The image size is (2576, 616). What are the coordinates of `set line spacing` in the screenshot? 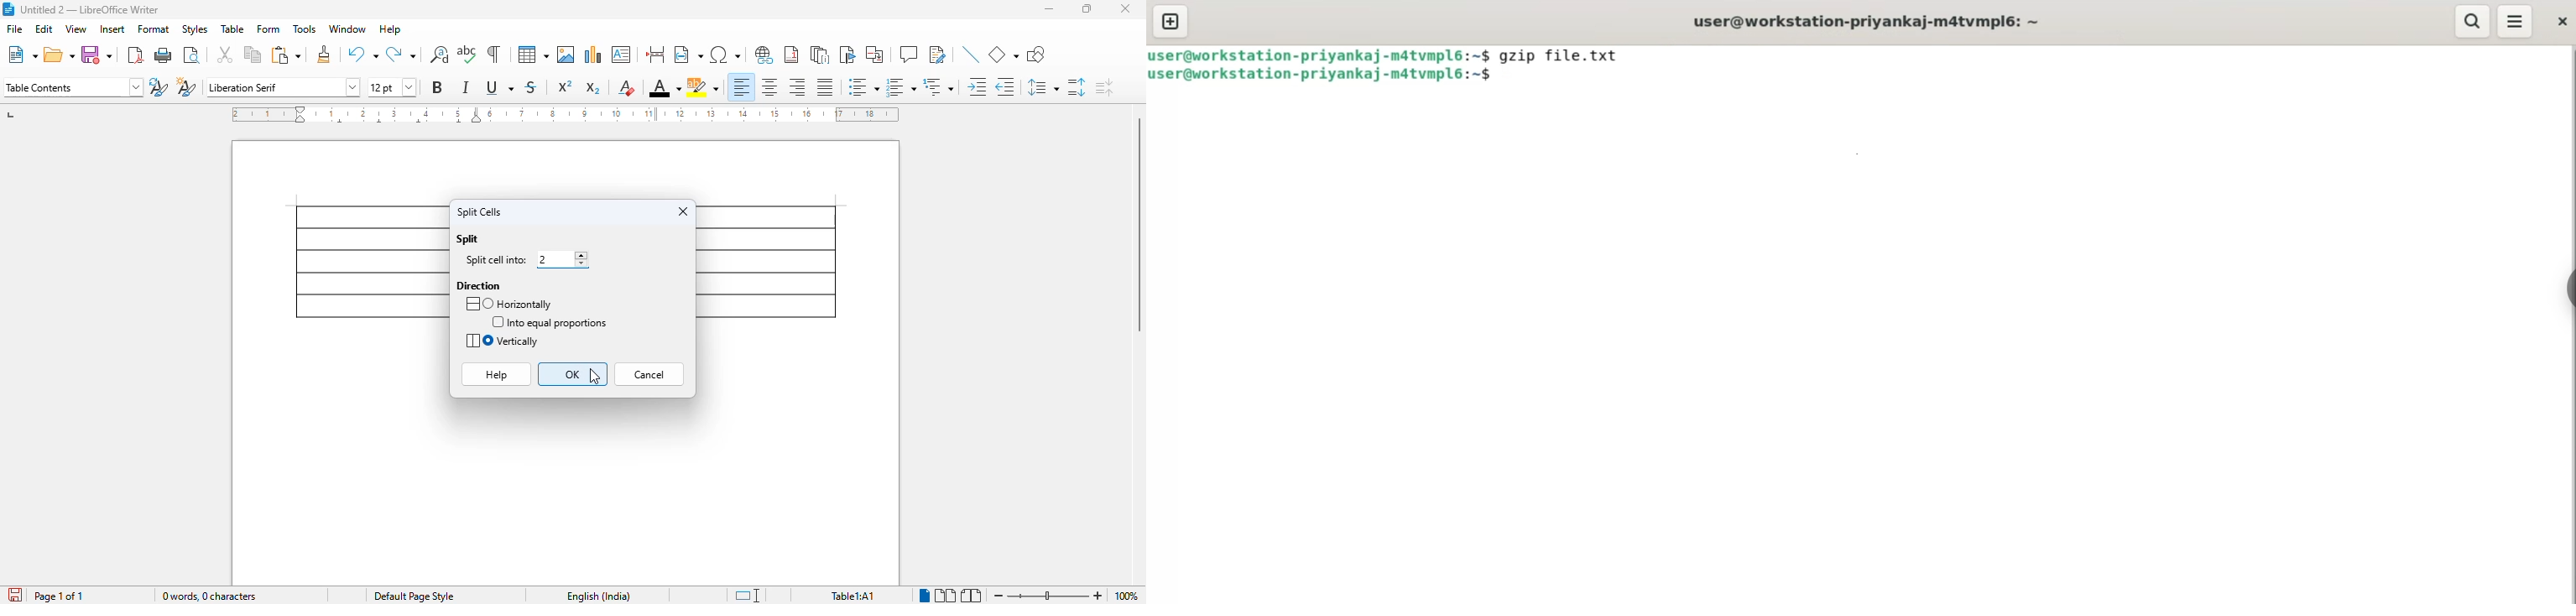 It's located at (1042, 87).